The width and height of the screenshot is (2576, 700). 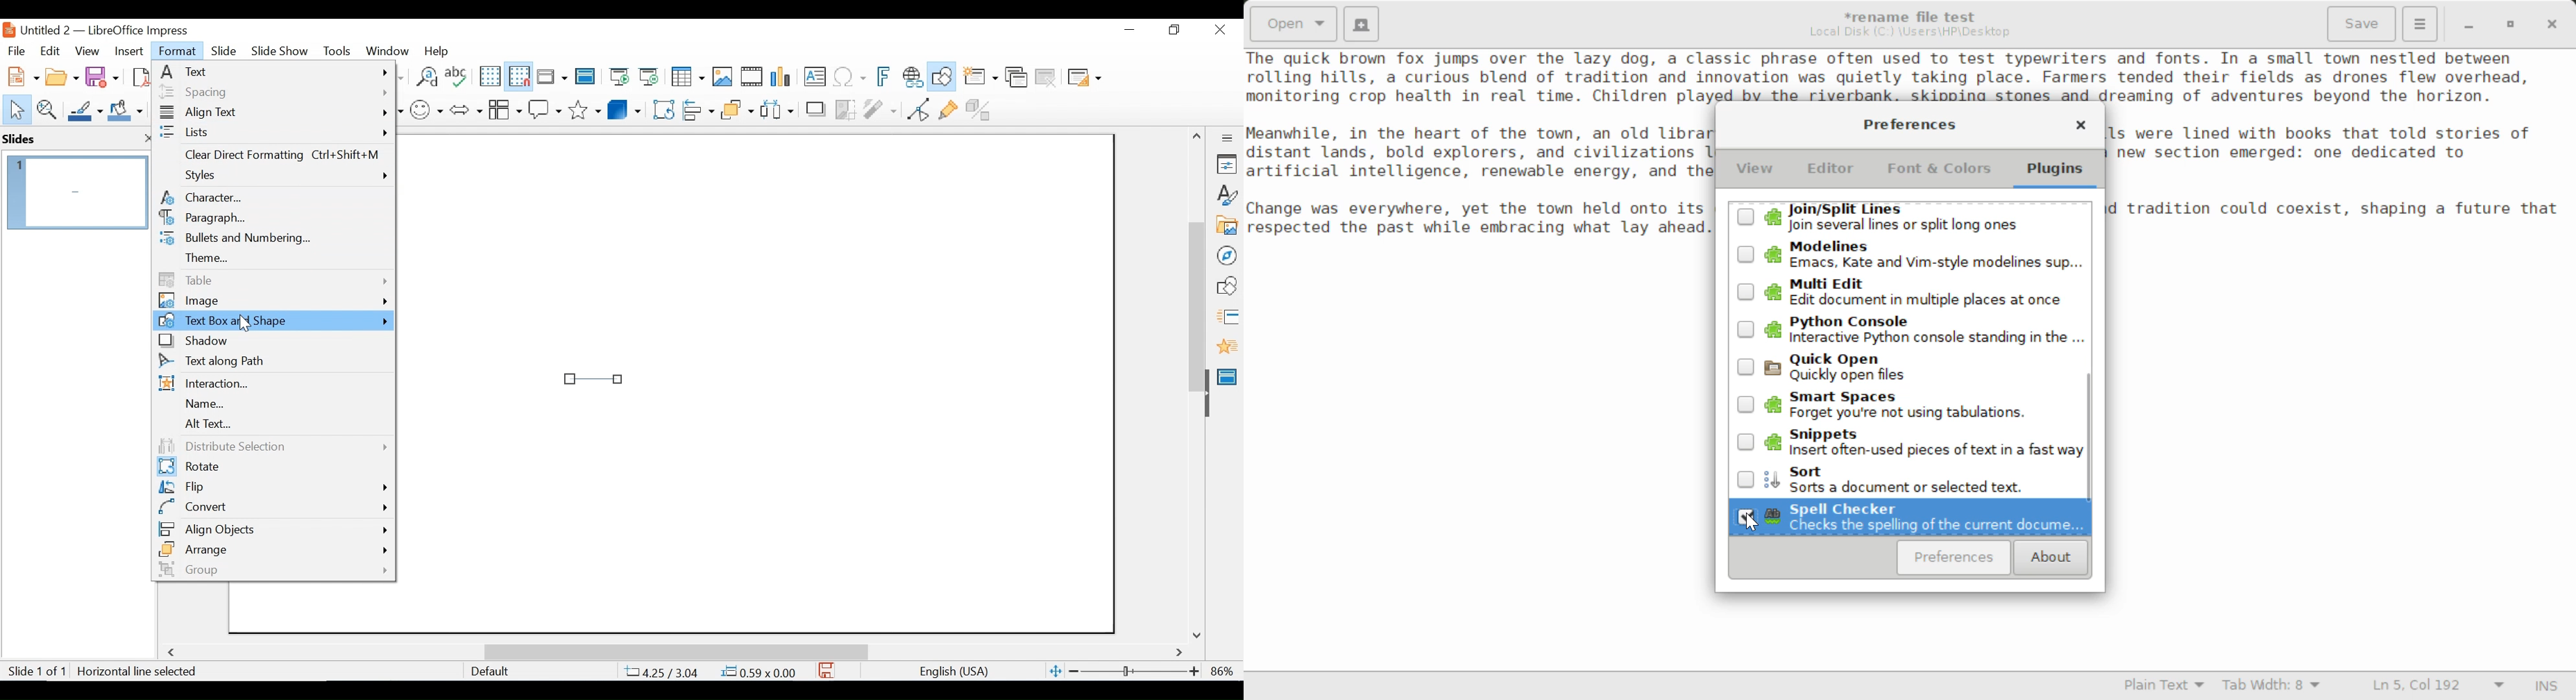 I want to click on Select, so click(x=14, y=108).